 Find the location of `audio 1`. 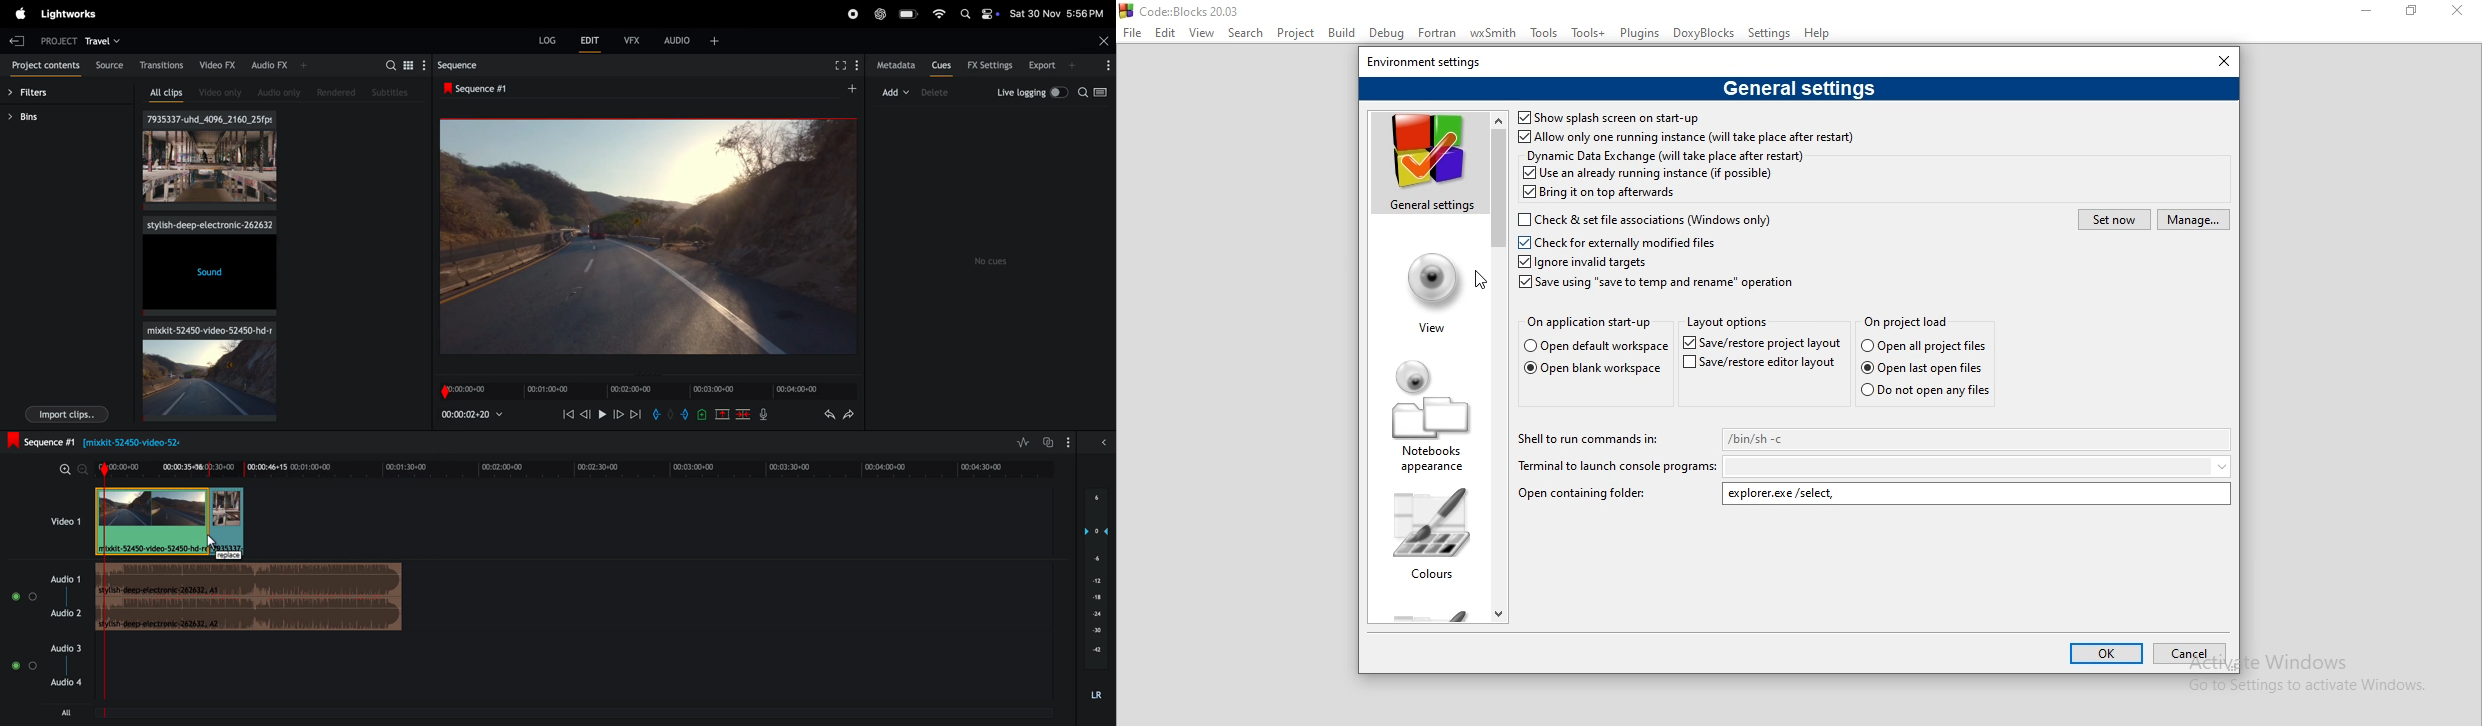

audio 1 is located at coordinates (44, 595).